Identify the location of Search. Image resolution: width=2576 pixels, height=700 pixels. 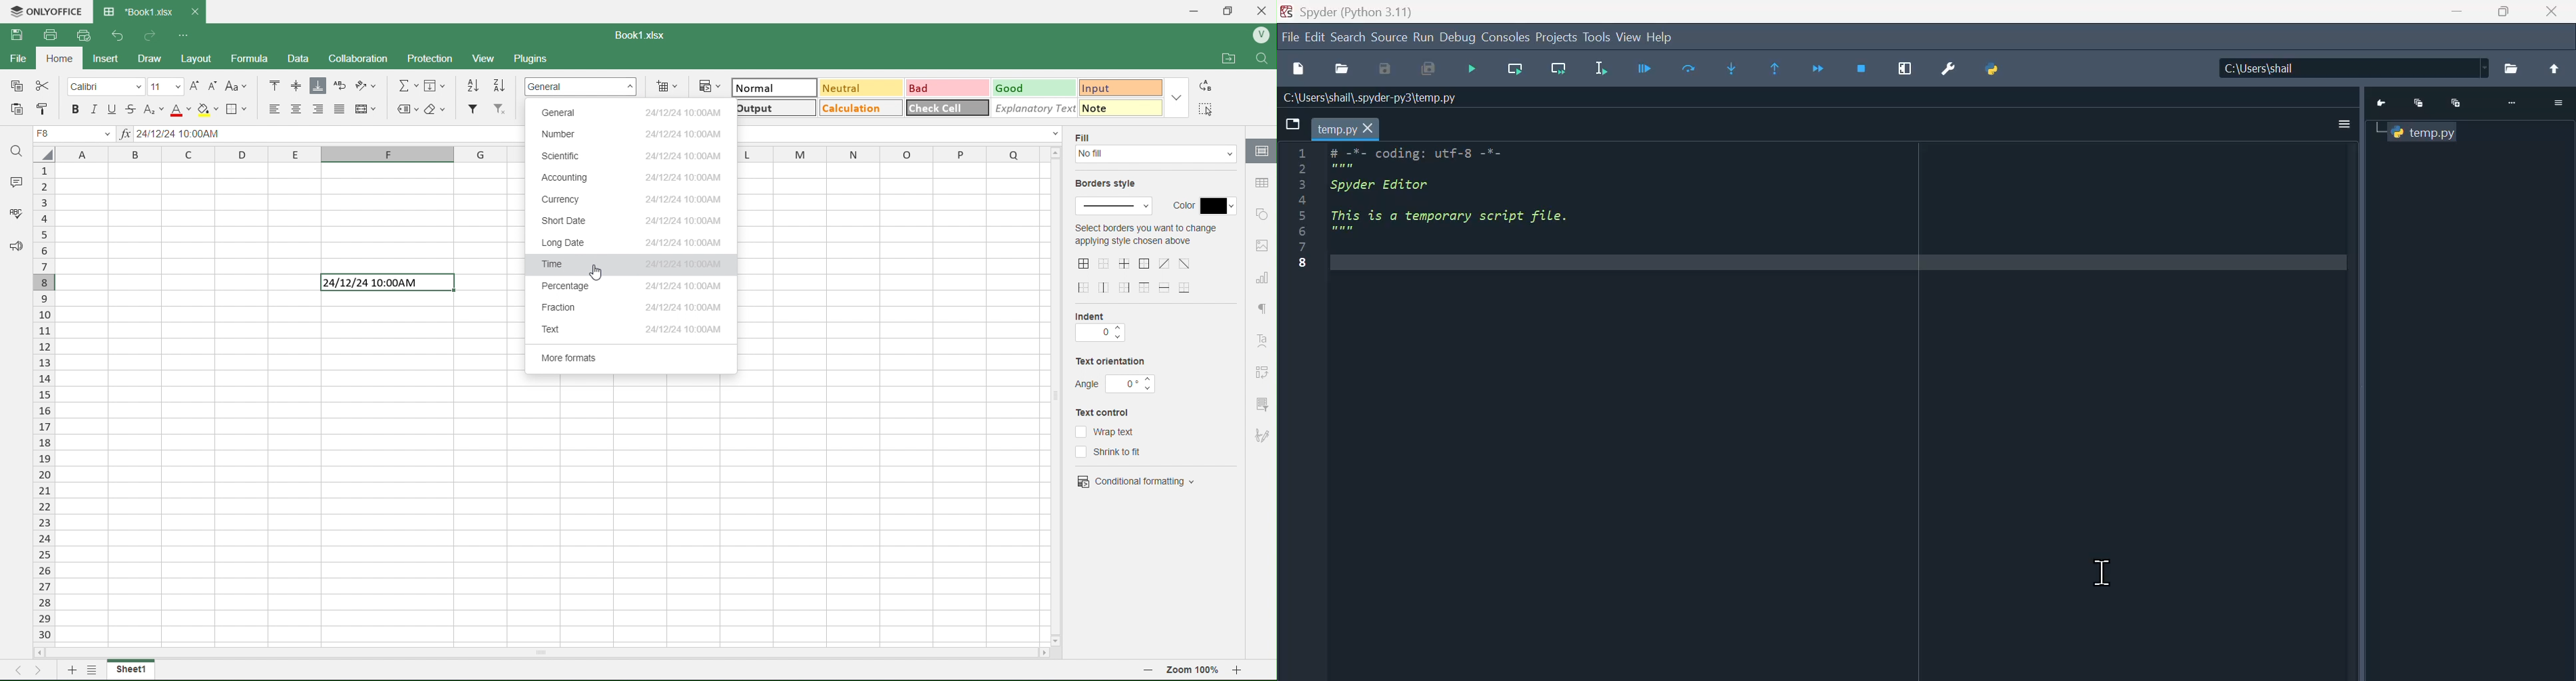
(1349, 35).